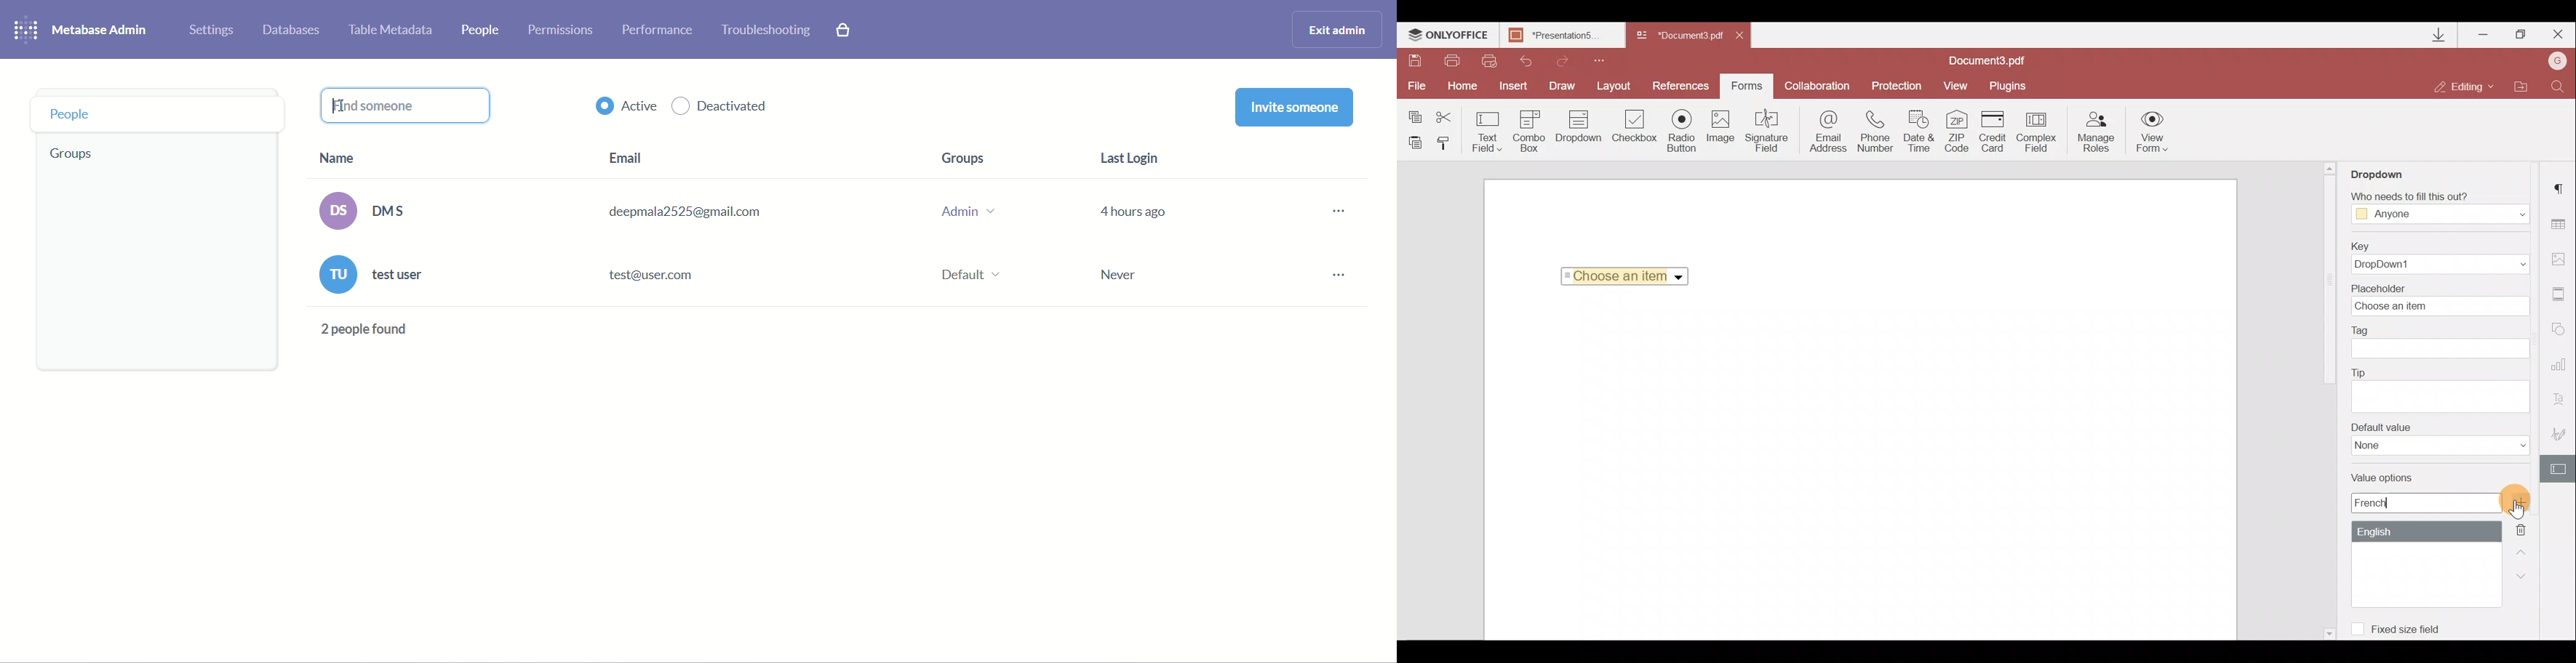 The height and width of the screenshot is (672, 2576). I want to click on Up, so click(2525, 551).